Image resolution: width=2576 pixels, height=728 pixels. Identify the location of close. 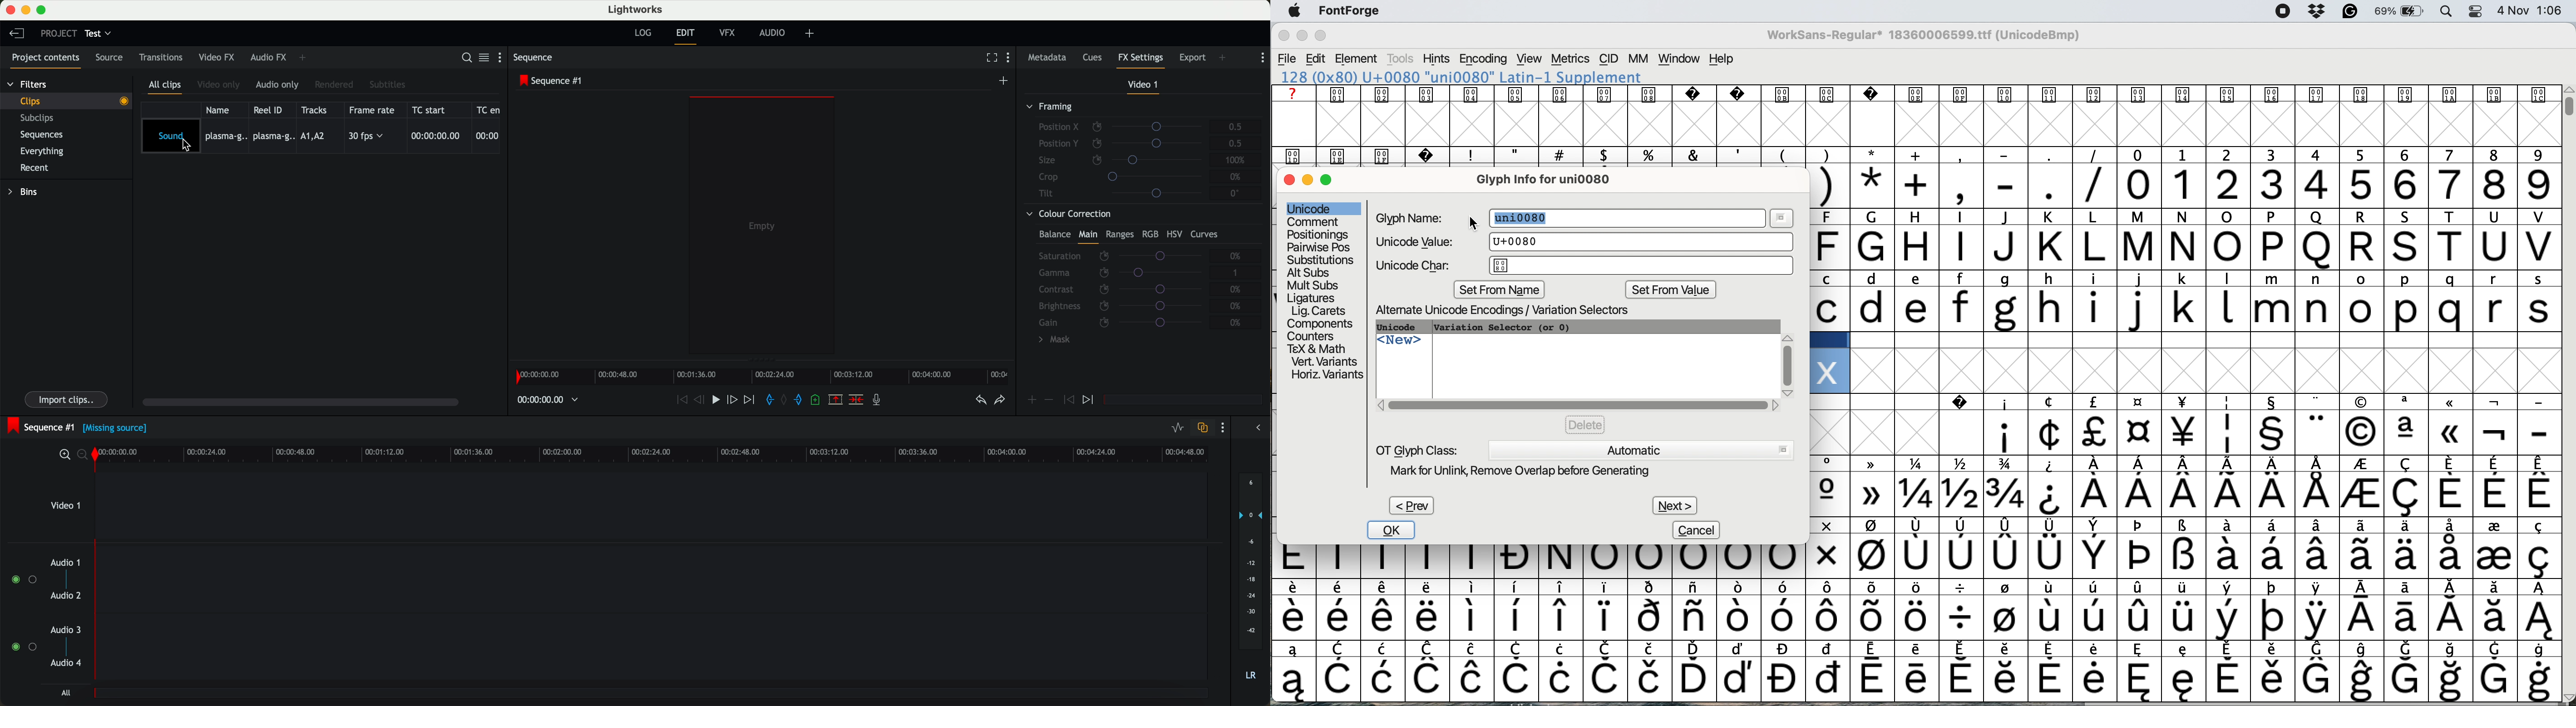
(1289, 181).